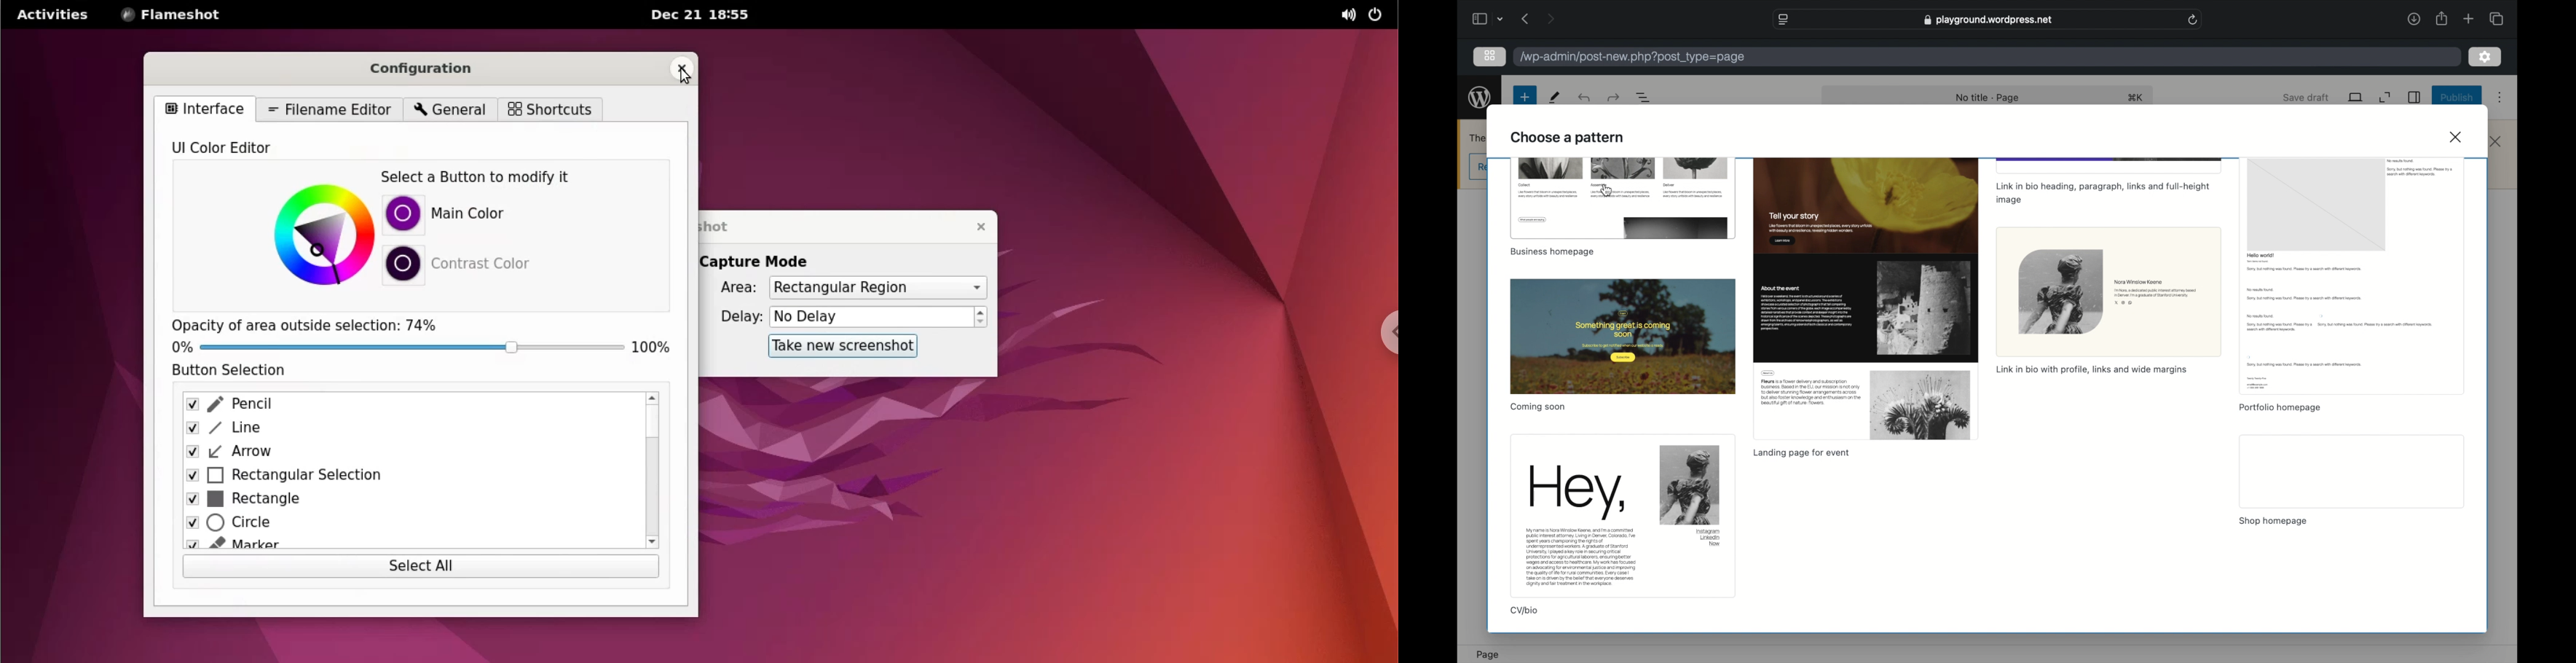  What do you see at coordinates (1866, 298) in the screenshot?
I see `preview ` at bounding box center [1866, 298].